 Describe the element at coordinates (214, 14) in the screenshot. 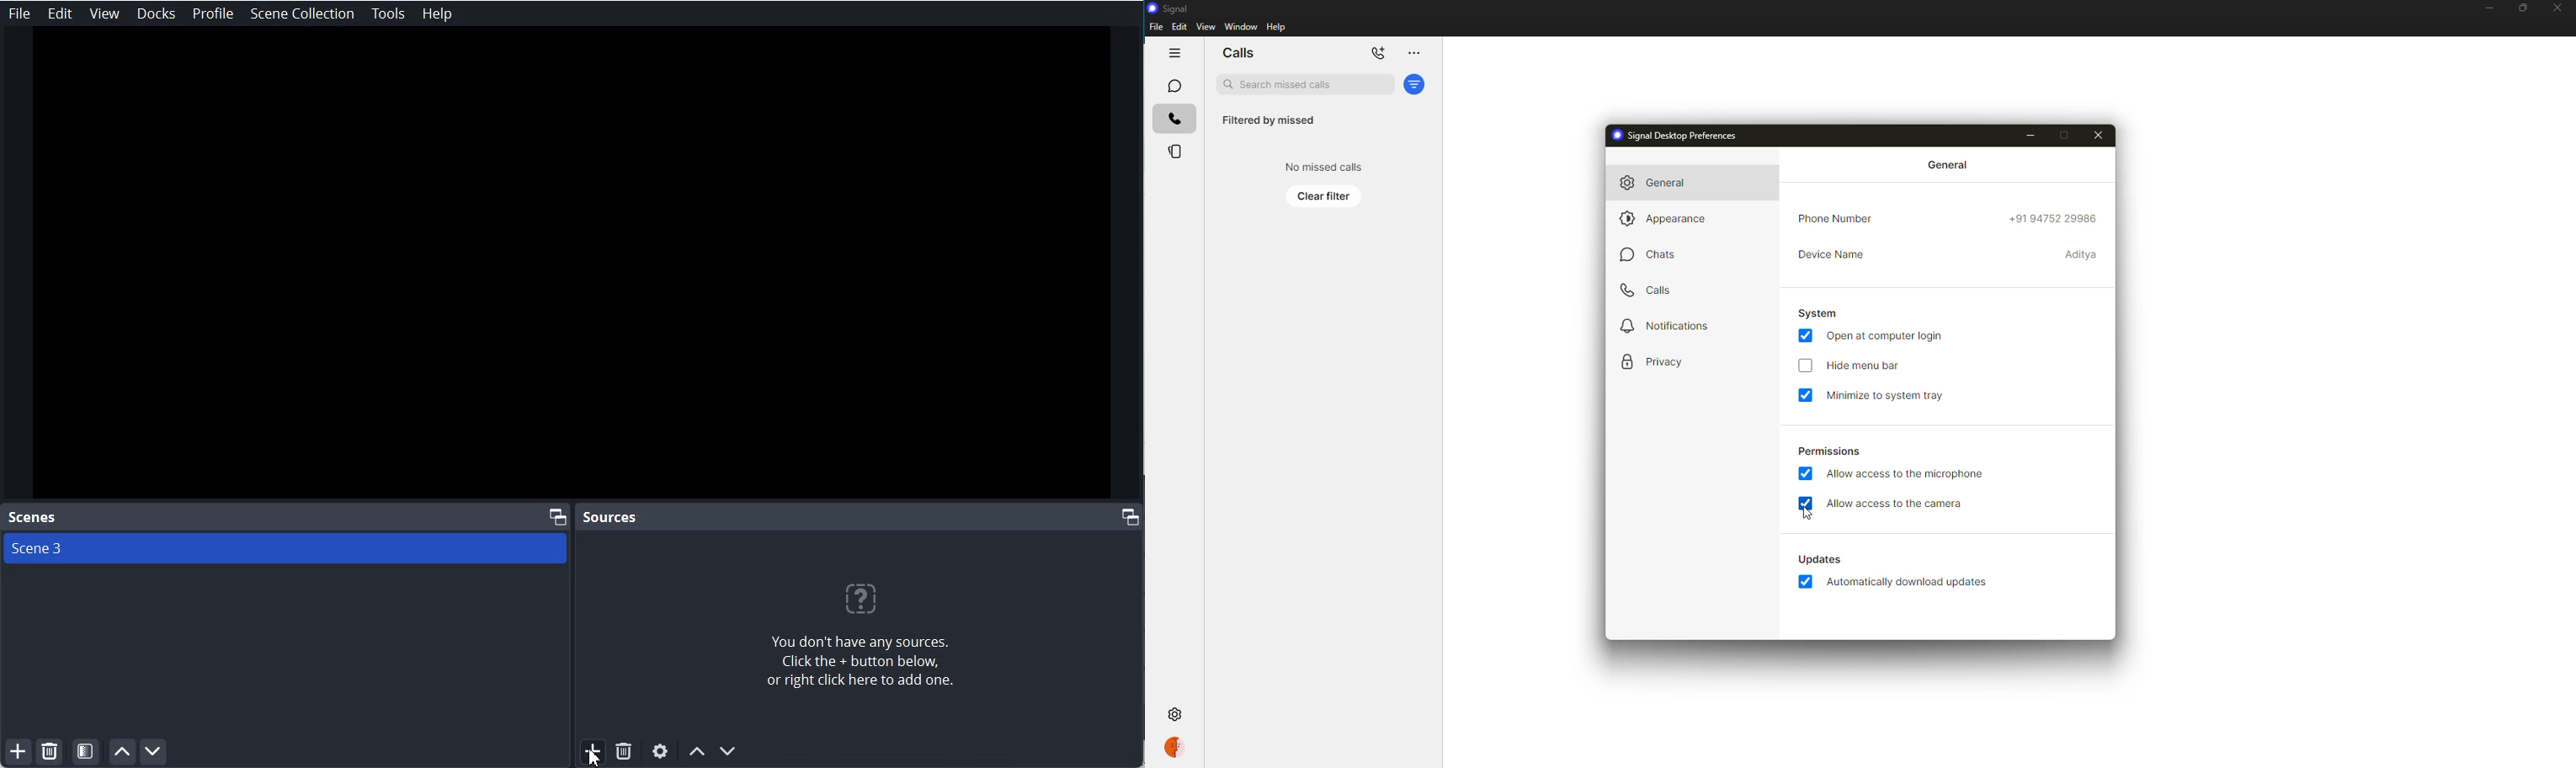

I see `Profile` at that location.